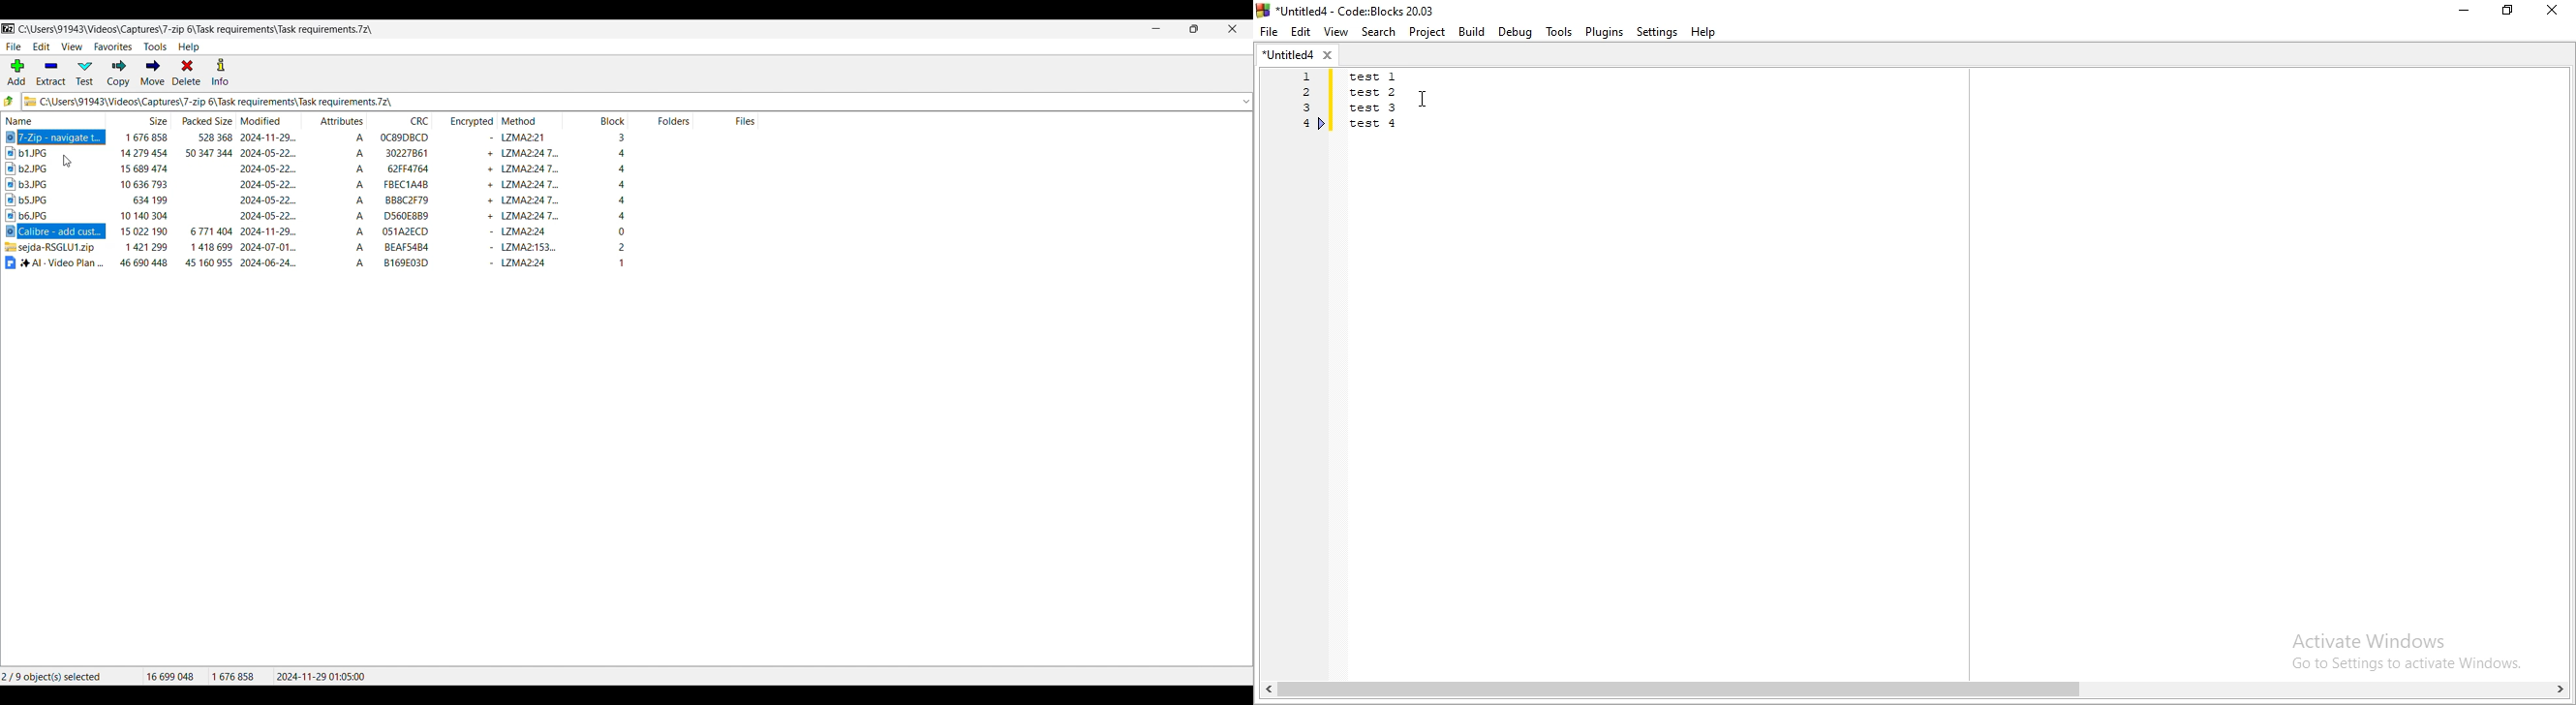  I want to click on Project , so click(1426, 33).